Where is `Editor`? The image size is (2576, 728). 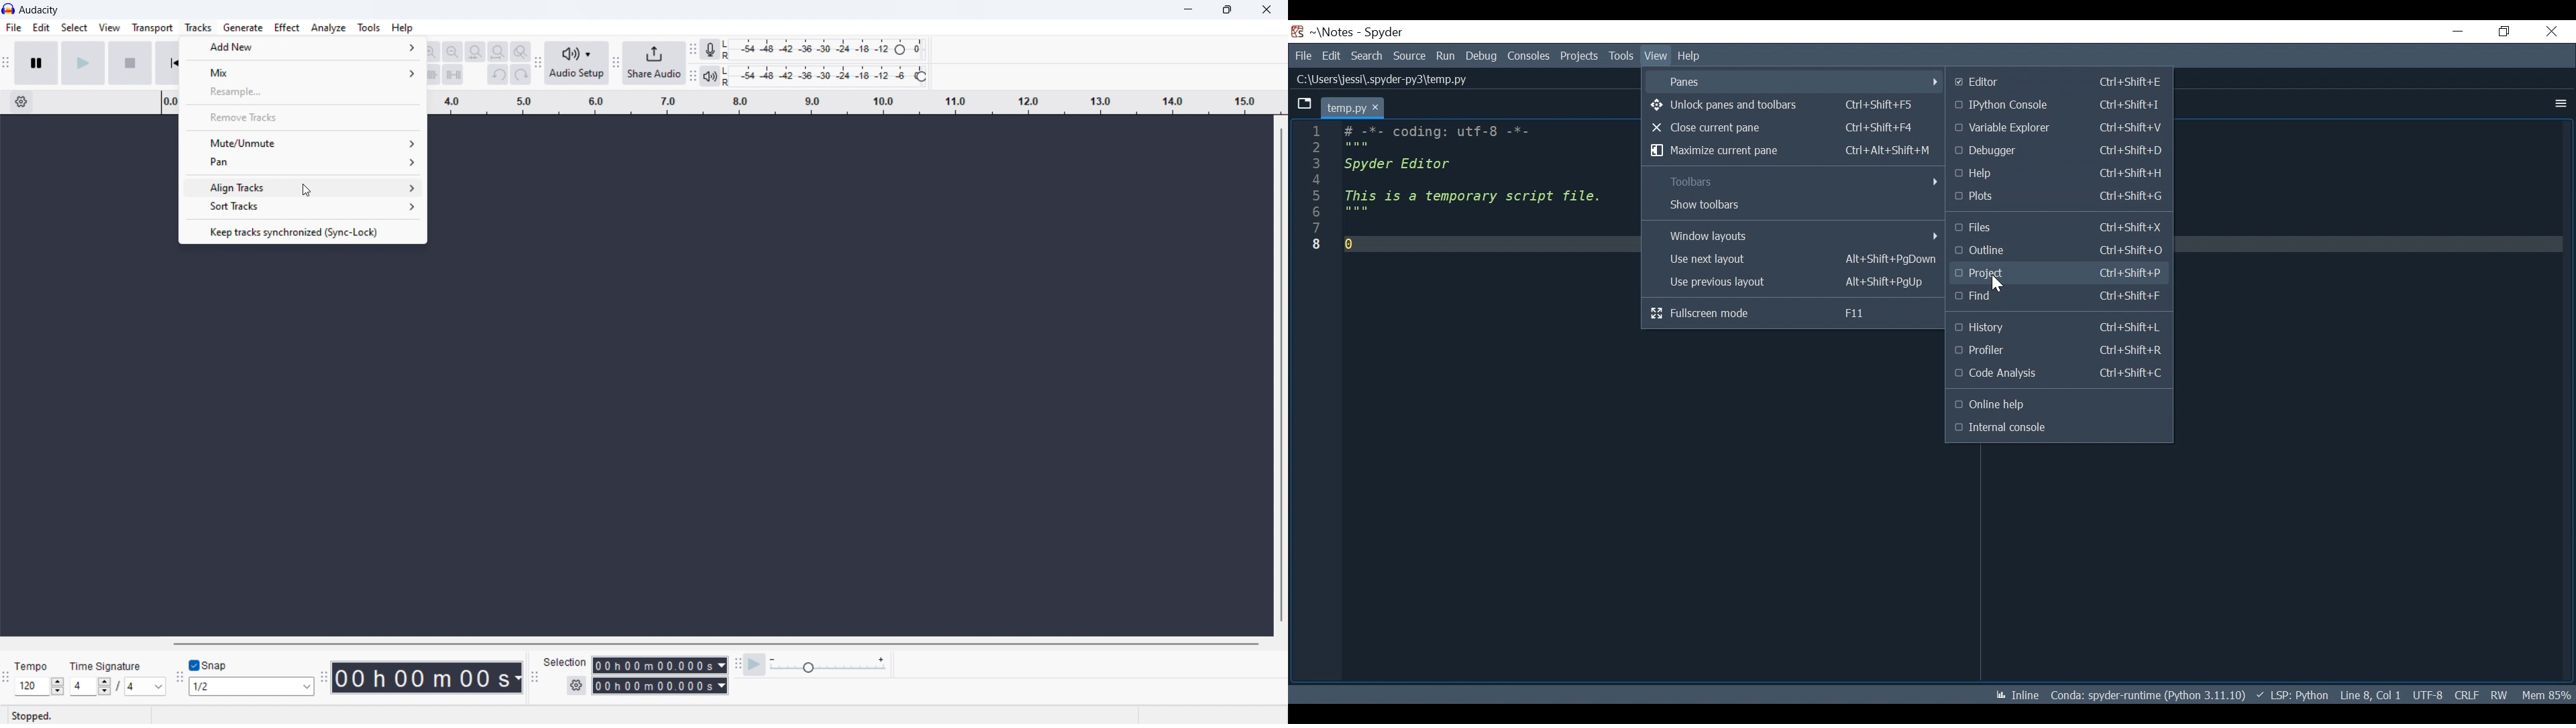
Editor is located at coordinates (2059, 81).